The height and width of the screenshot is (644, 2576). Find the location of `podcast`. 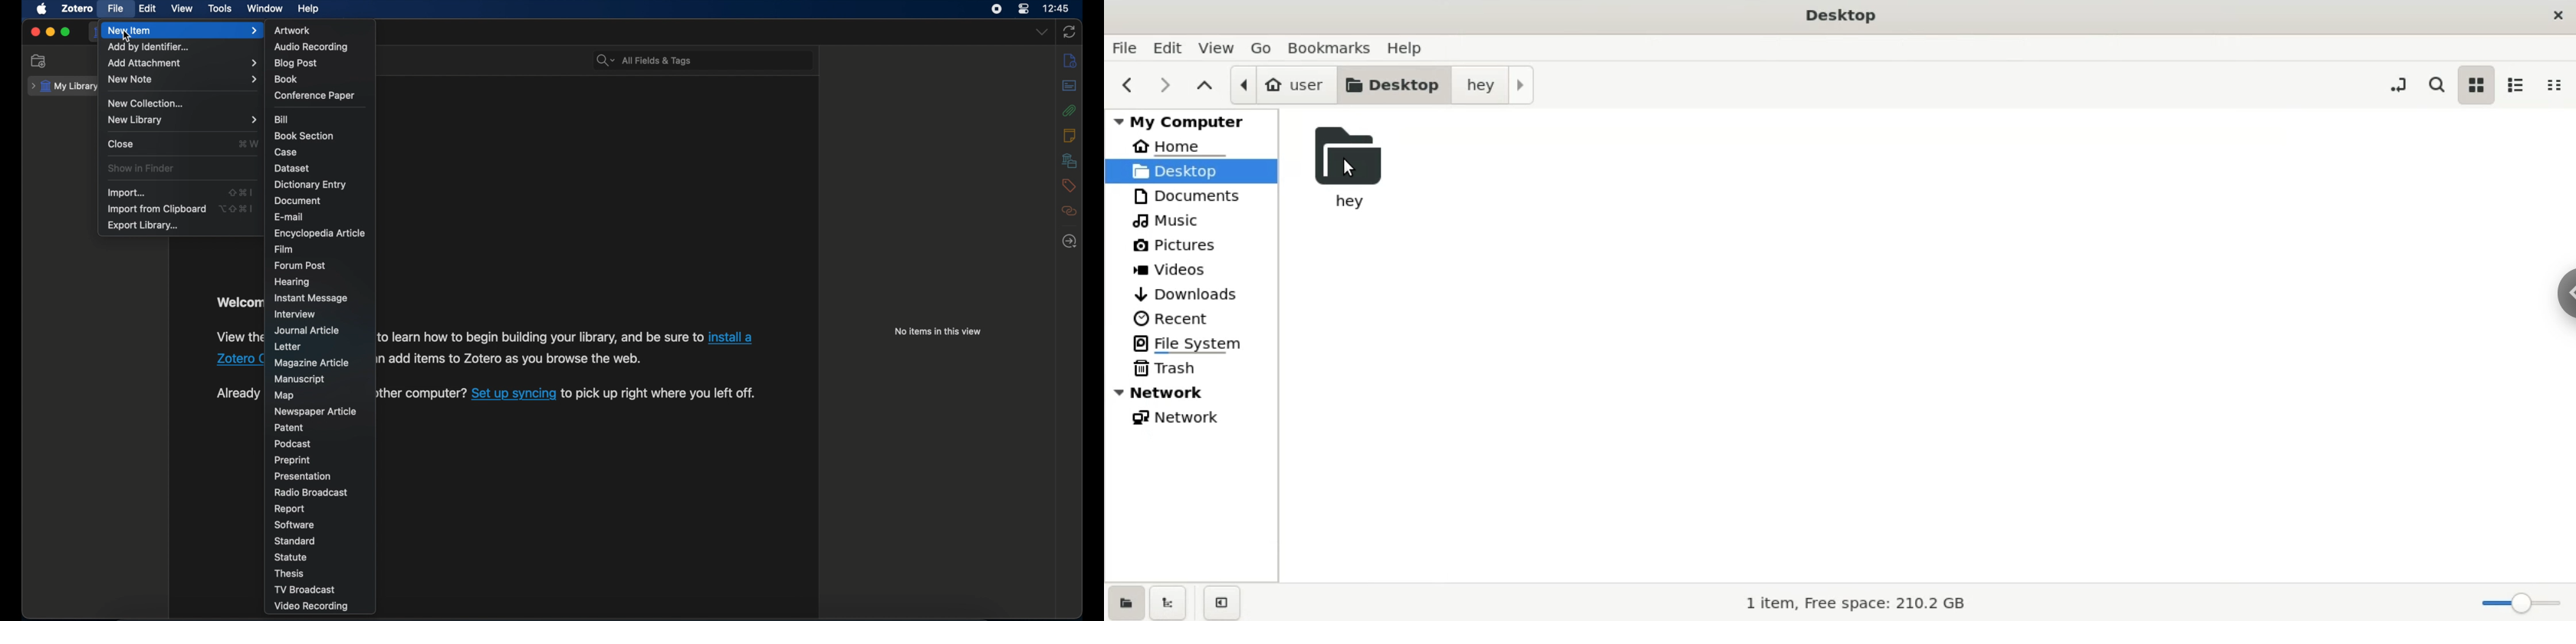

podcast is located at coordinates (292, 444).